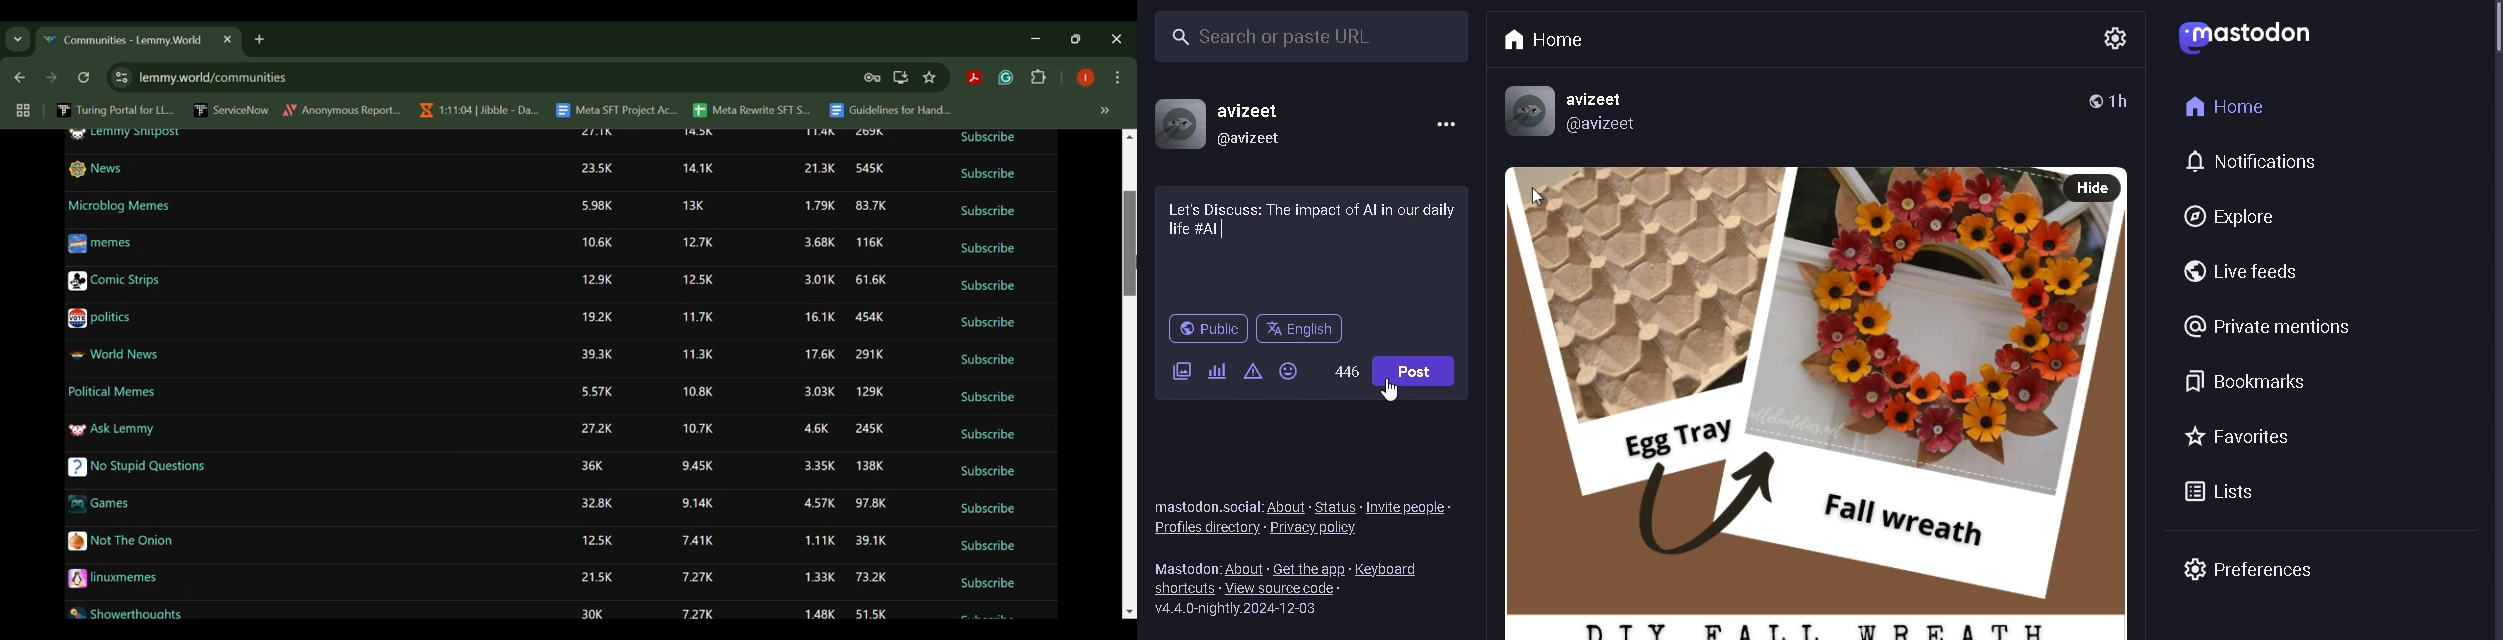 This screenshot has width=2520, height=644. Describe the element at coordinates (1409, 507) in the screenshot. I see `INVITE PEOPLE` at that location.